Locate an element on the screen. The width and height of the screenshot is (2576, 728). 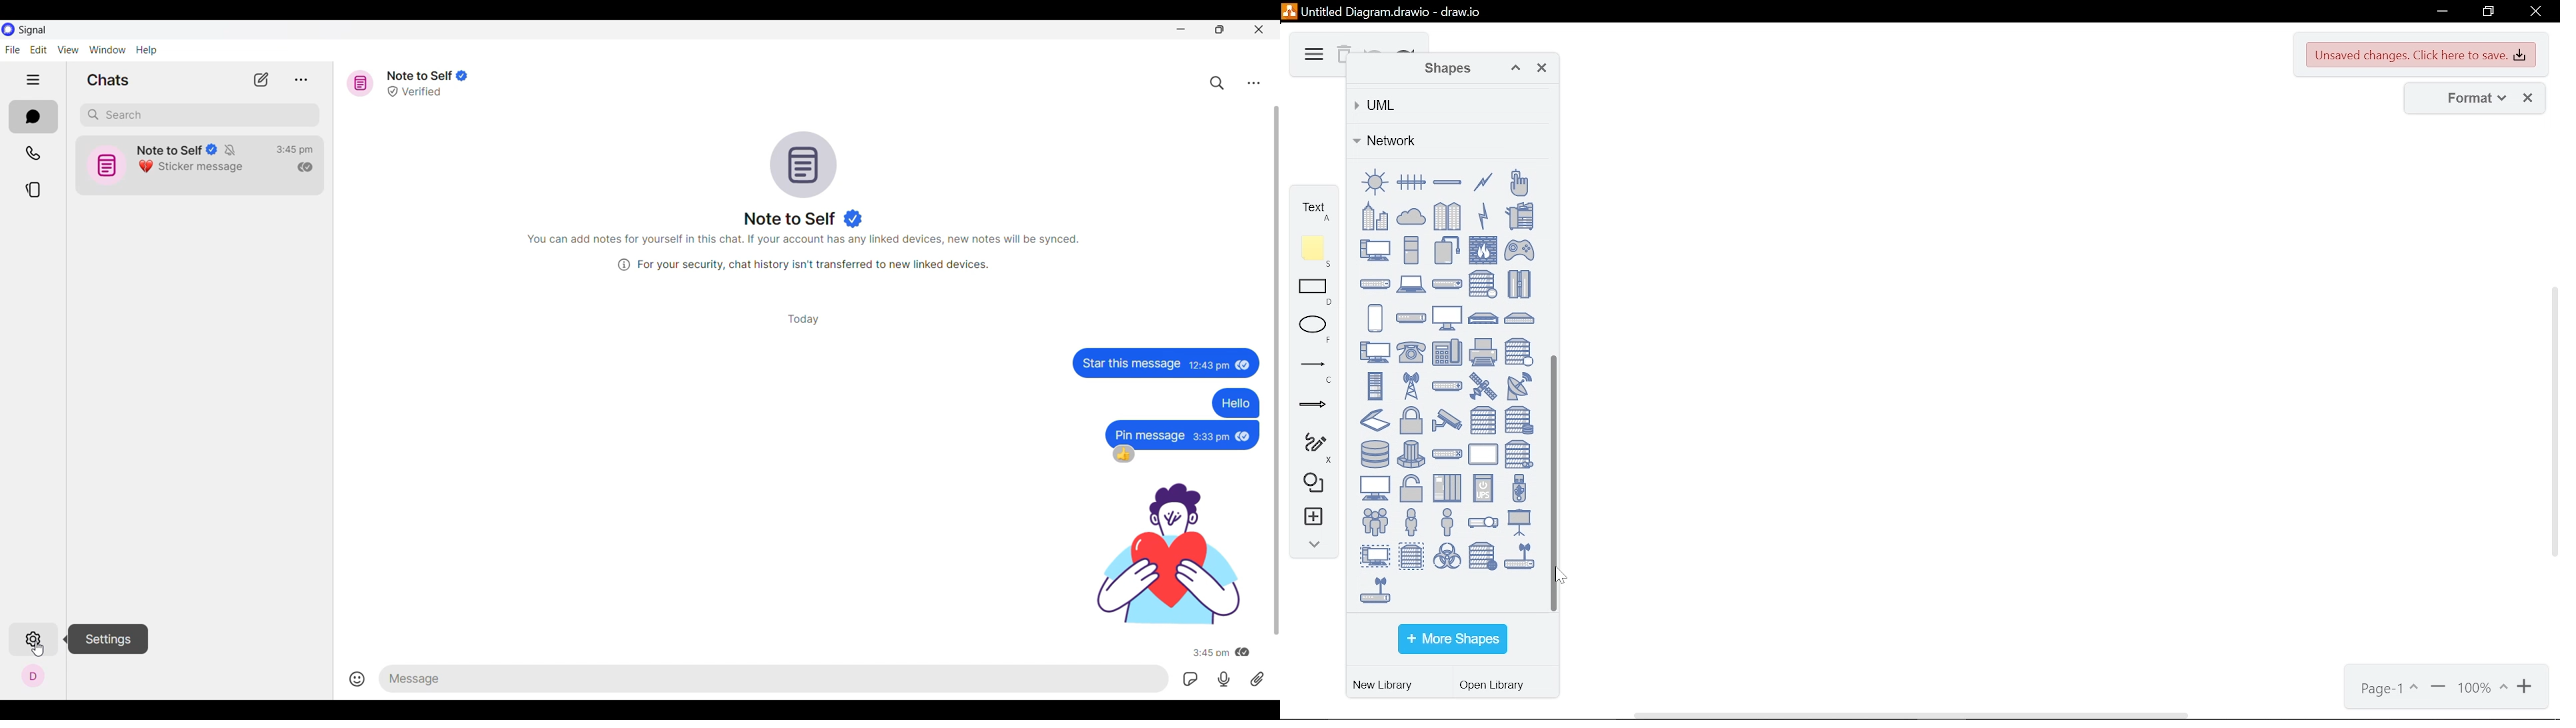
security camera is located at coordinates (1447, 420).